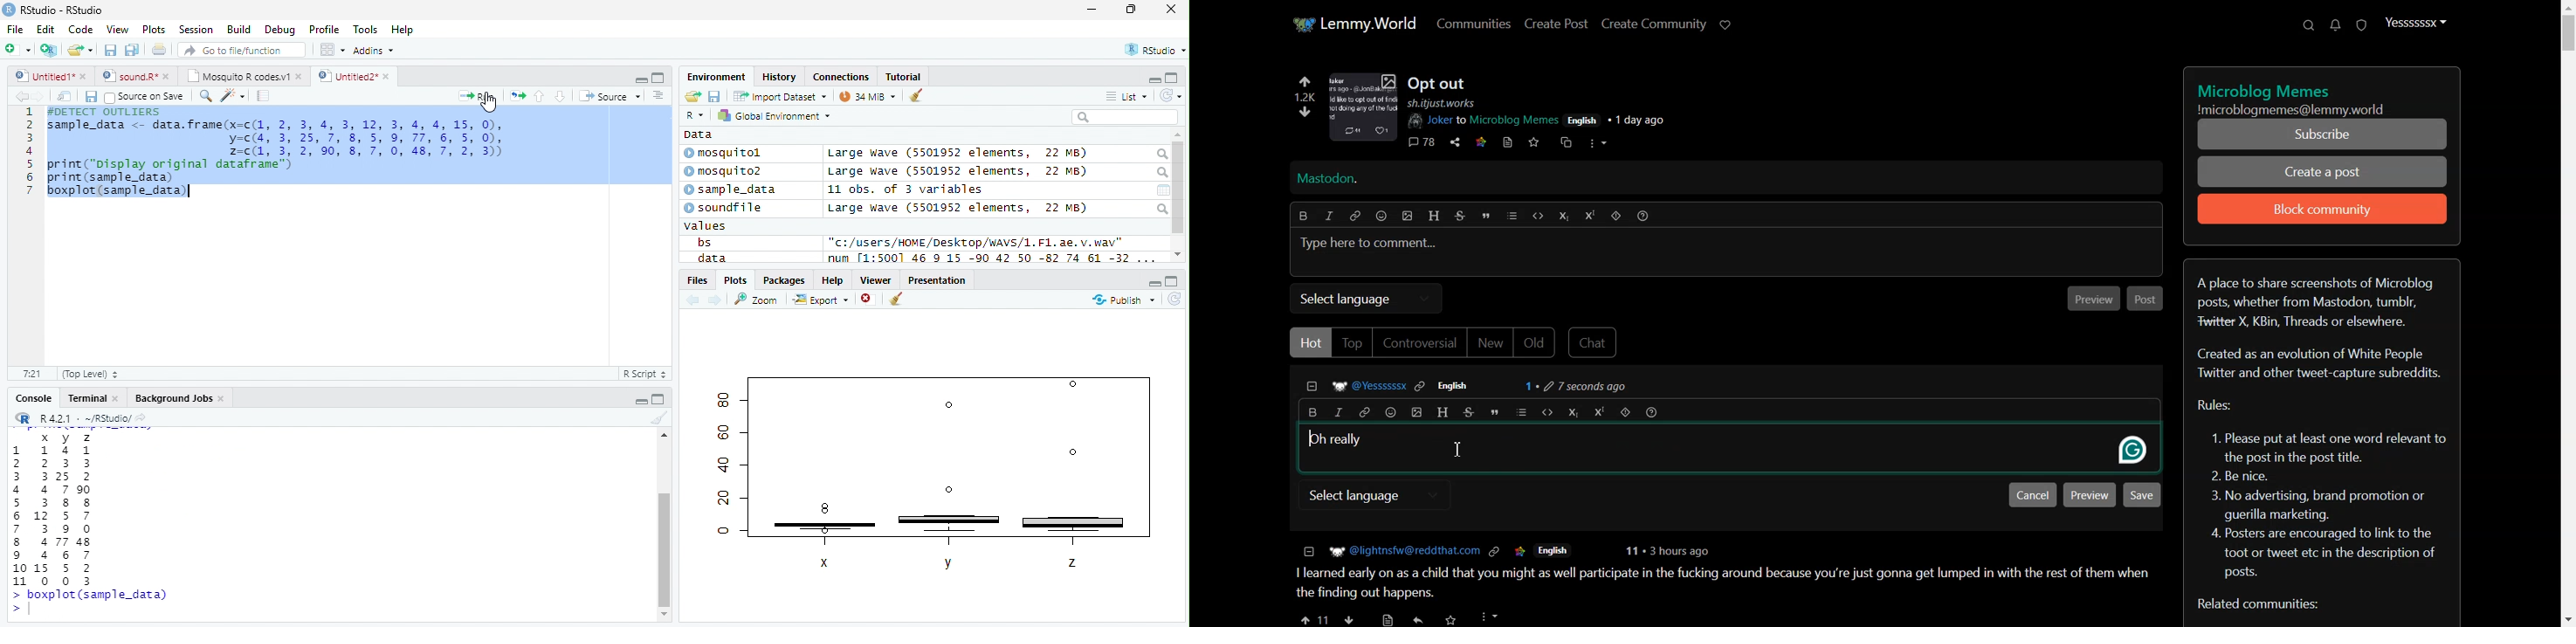 The height and width of the screenshot is (644, 2576). Describe the element at coordinates (561, 97) in the screenshot. I see `Go to next session` at that location.